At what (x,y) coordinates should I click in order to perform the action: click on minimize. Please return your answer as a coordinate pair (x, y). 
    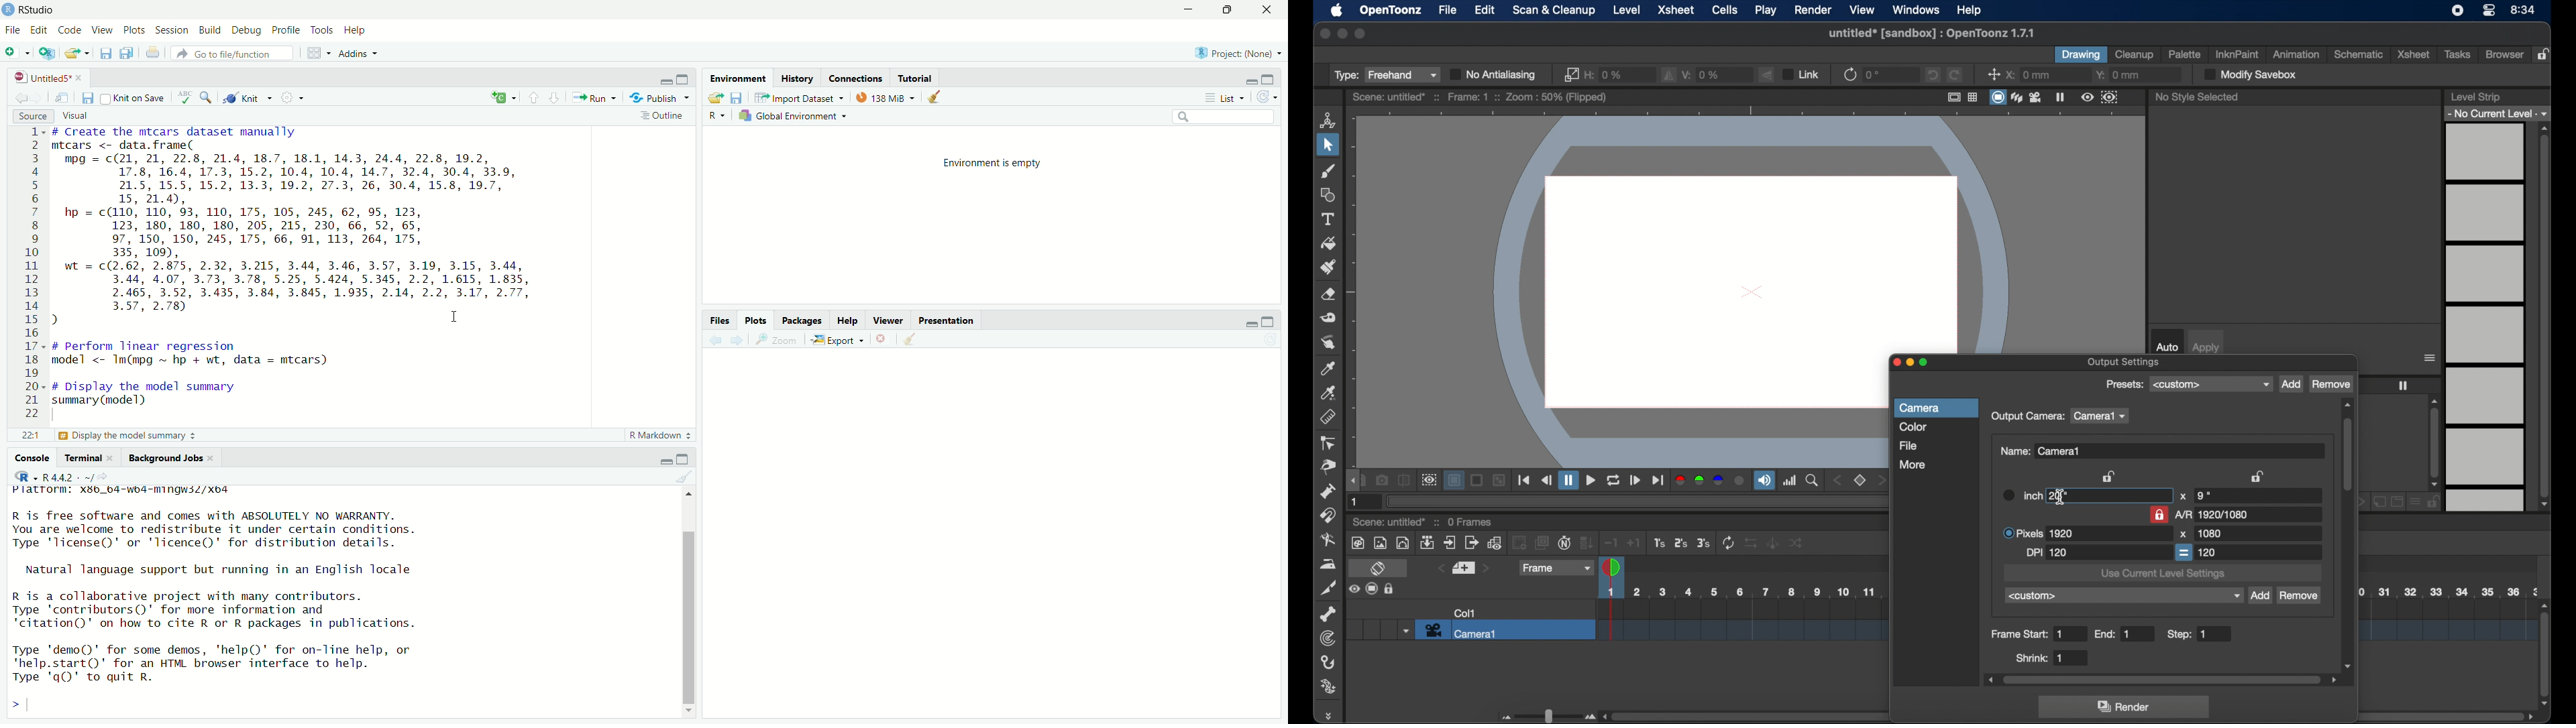
    Looking at the image, I should click on (663, 82).